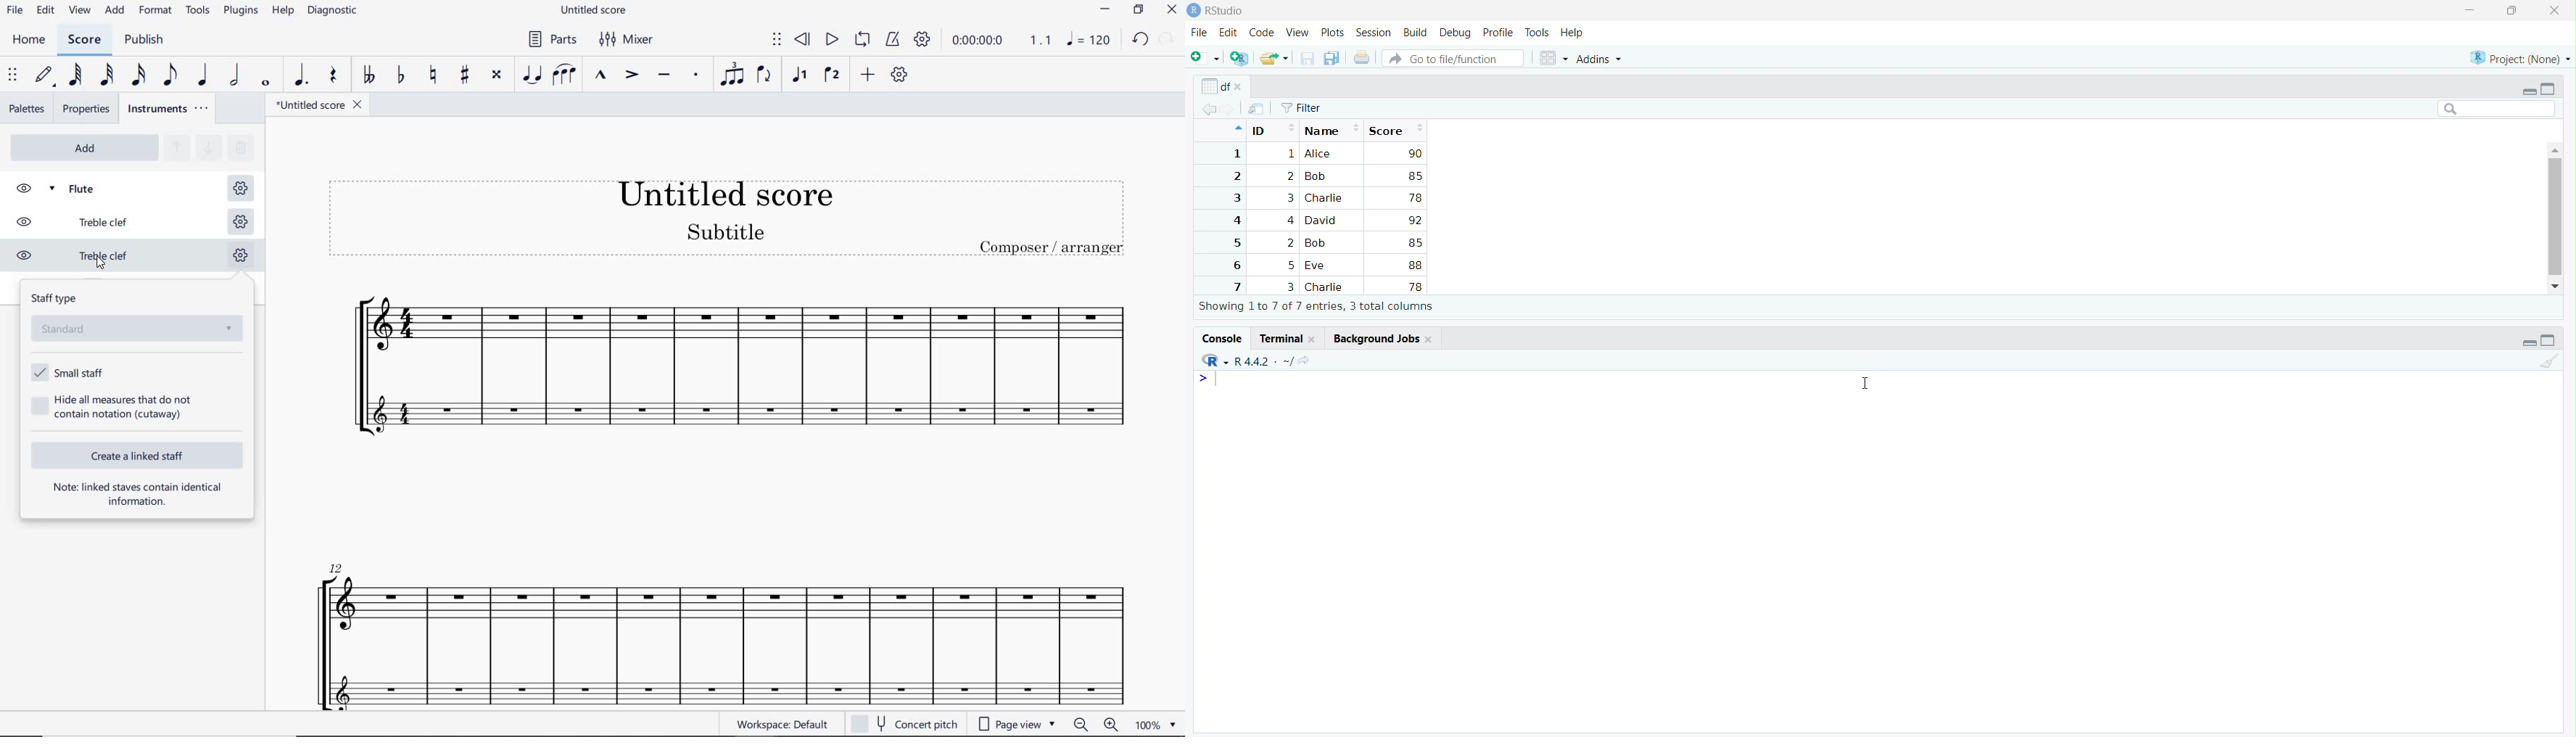 The height and width of the screenshot is (756, 2576). Describe the element at coordinates (1194, 11) in the screenshot. I see `logo` at that location.